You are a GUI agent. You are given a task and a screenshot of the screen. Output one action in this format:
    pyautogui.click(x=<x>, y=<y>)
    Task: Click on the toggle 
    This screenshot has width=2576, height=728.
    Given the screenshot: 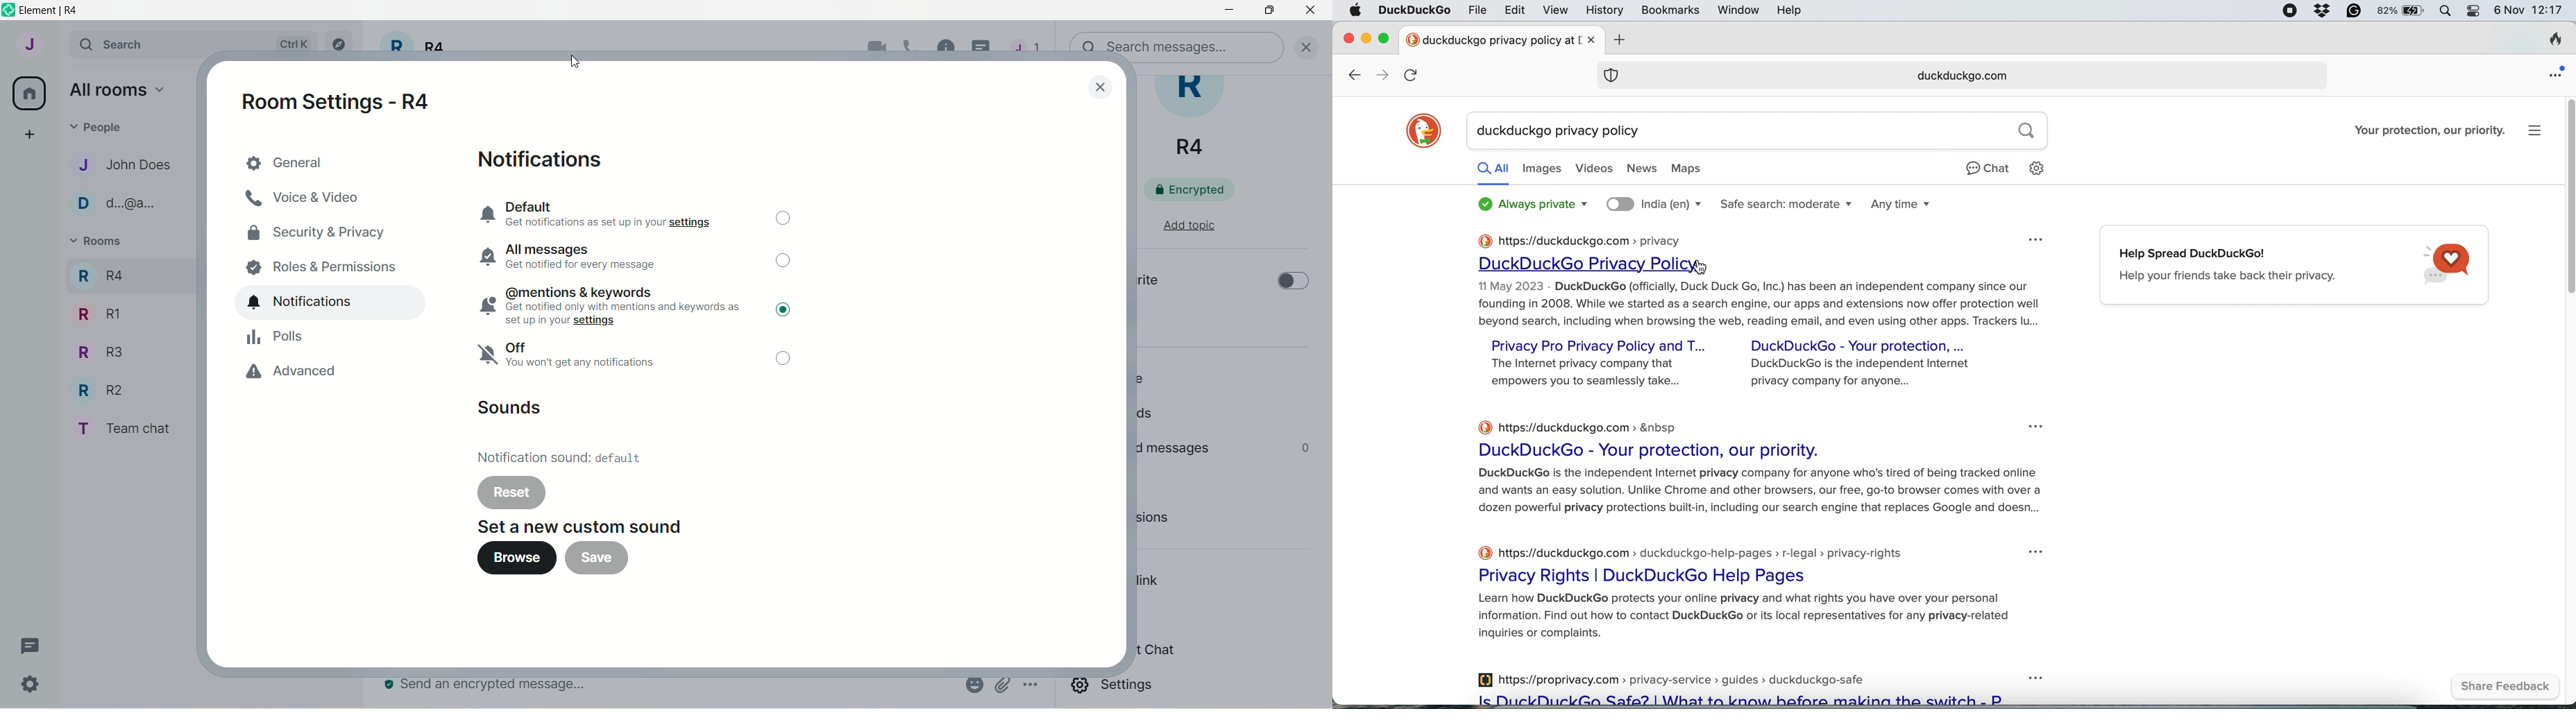 What is the action you would take?
    pyautogui.click(x=783, y=310)
    